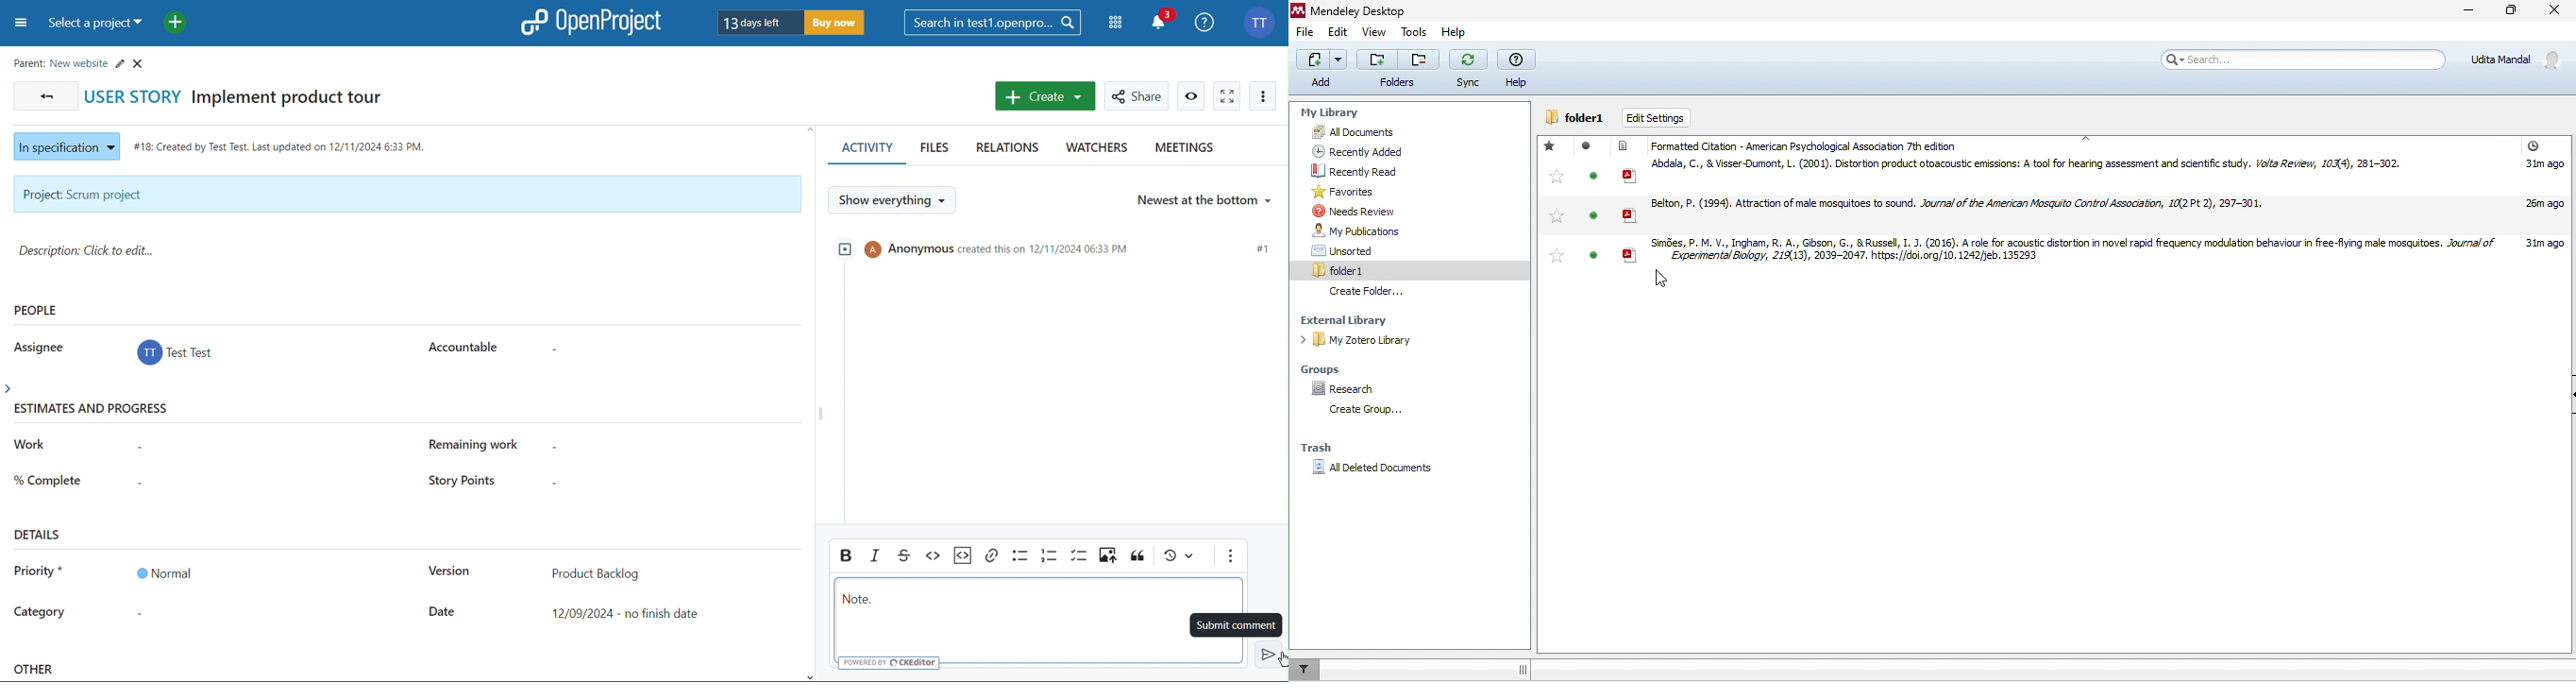 This screenshot has width=2576, height=700. I want to click on Notifications, so click(1163, 21).